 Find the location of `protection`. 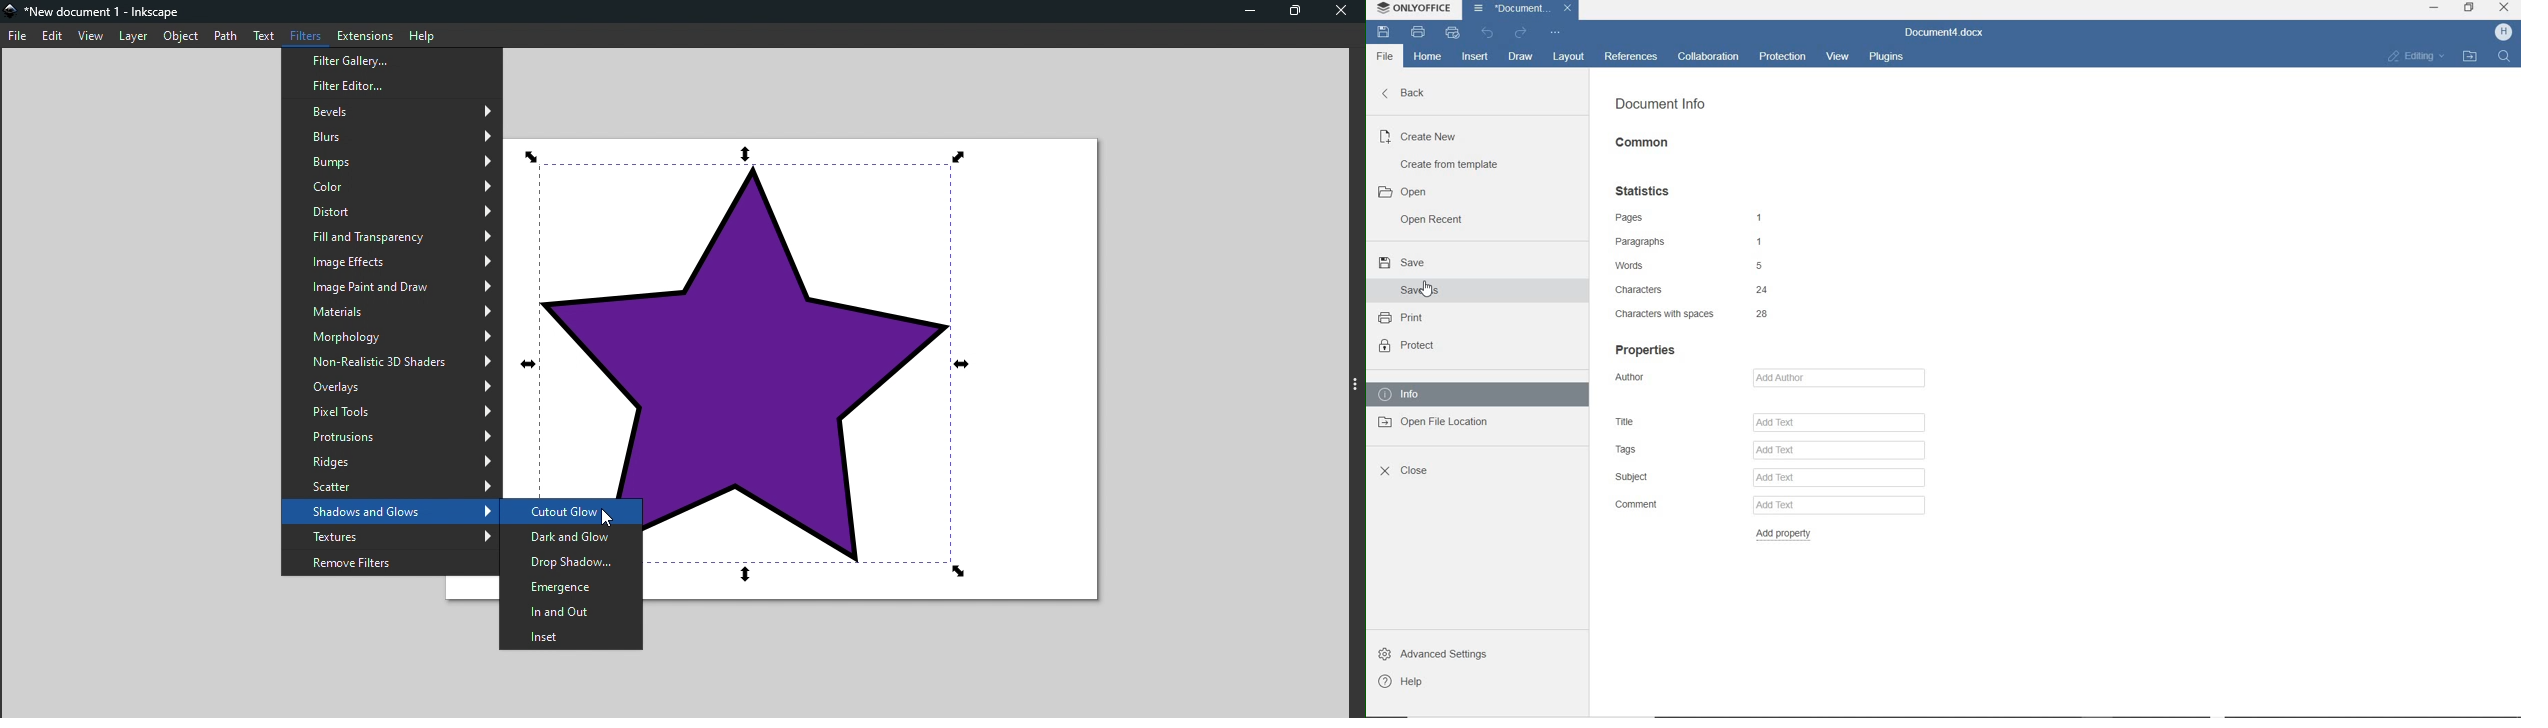

protection is located at coordinates (1783, 54).